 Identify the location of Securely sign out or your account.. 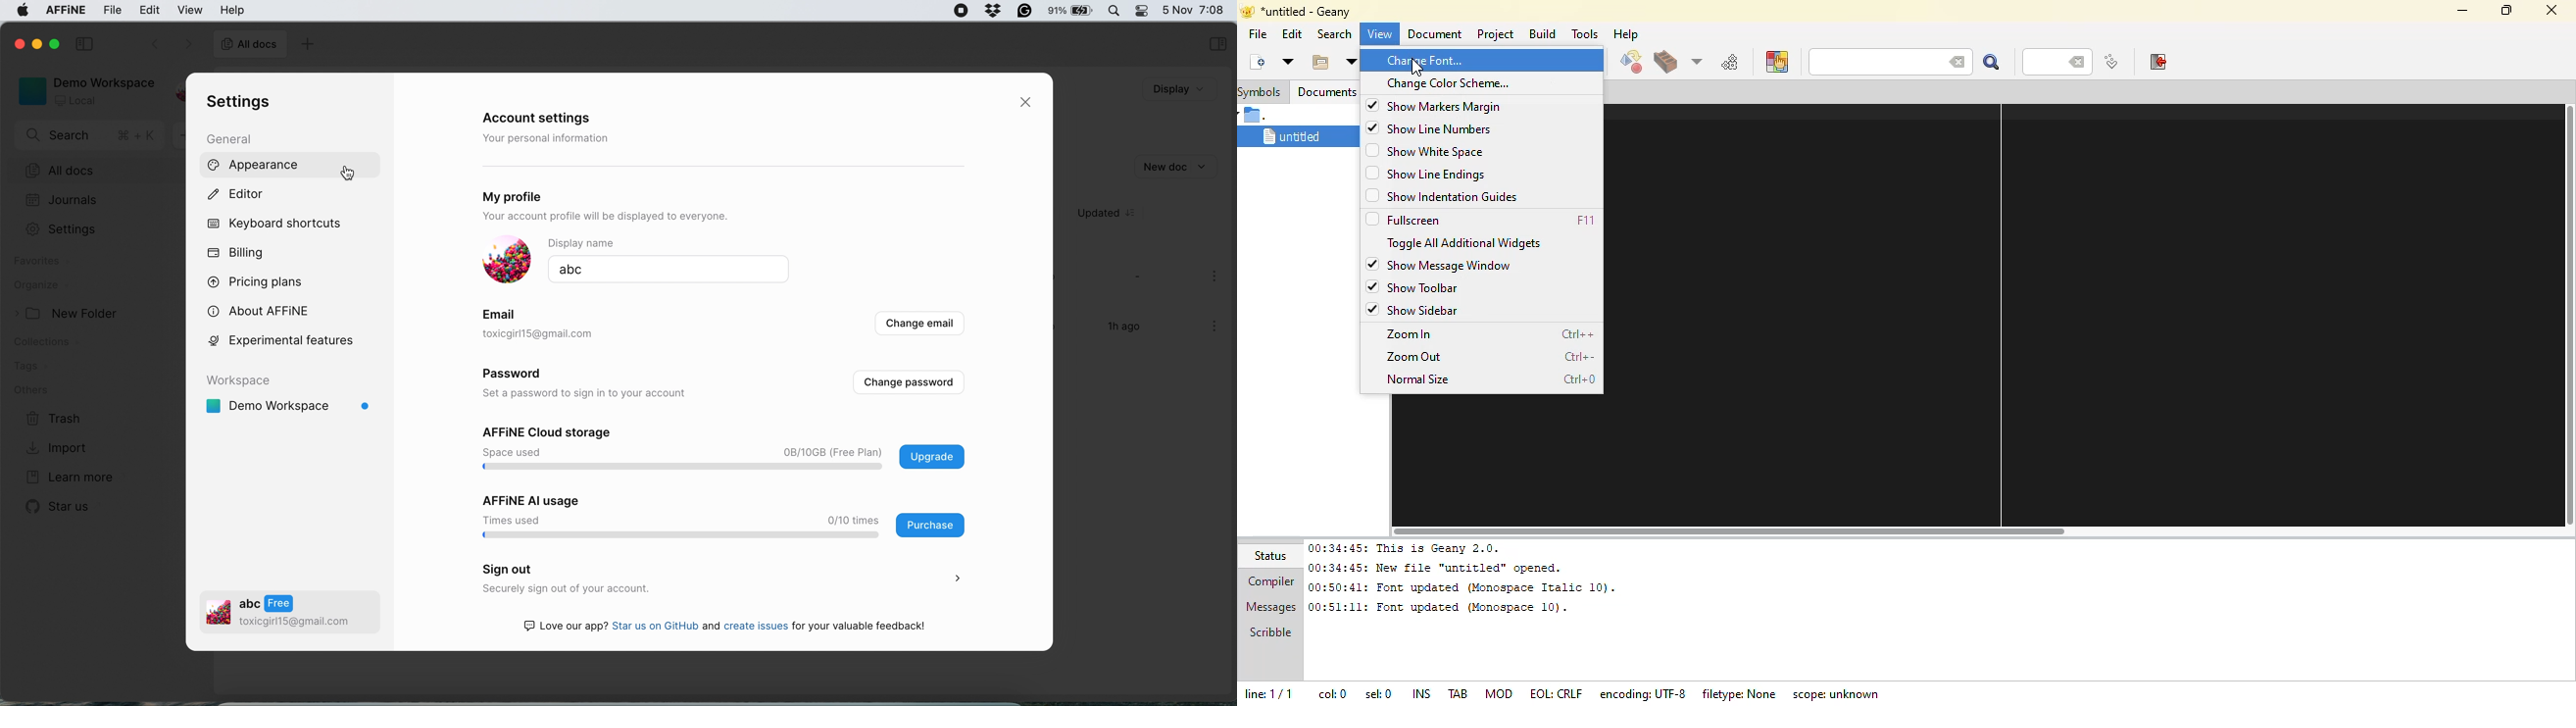
(677, 588).